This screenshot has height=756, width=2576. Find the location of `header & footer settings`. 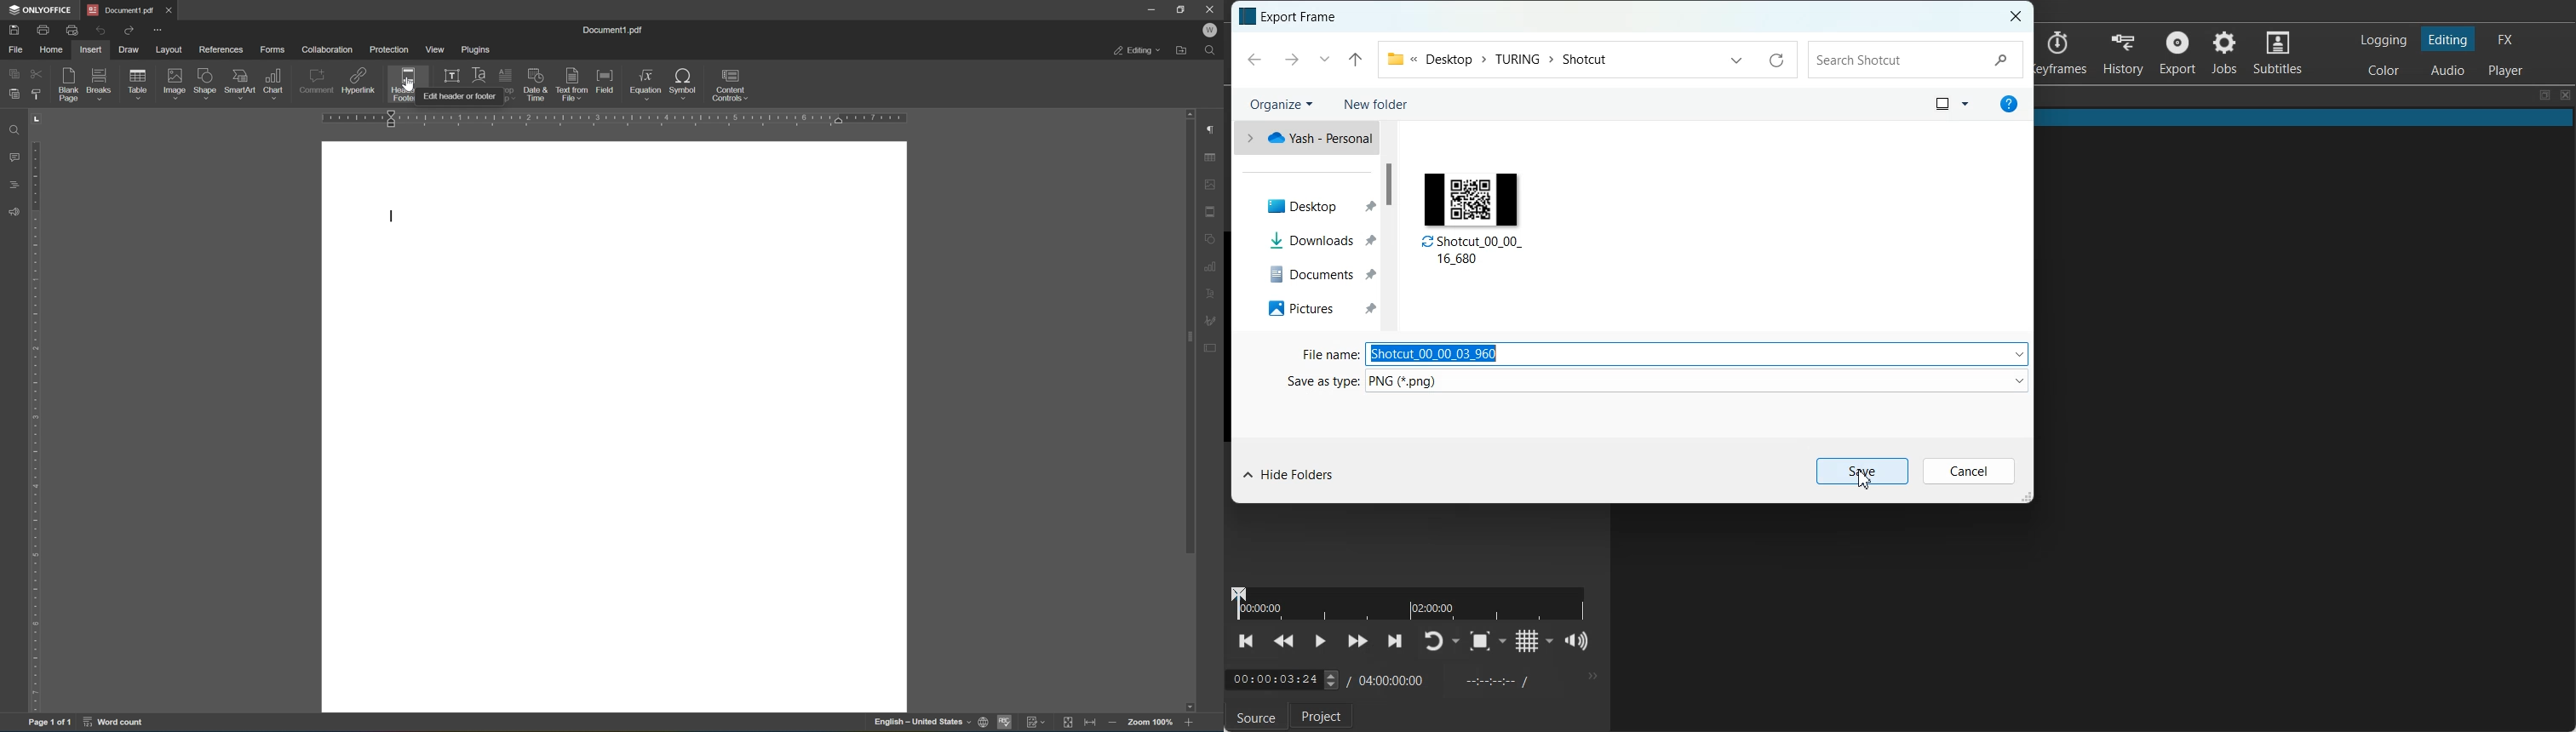

header & footer settings is located at coordinates (1212, 211).